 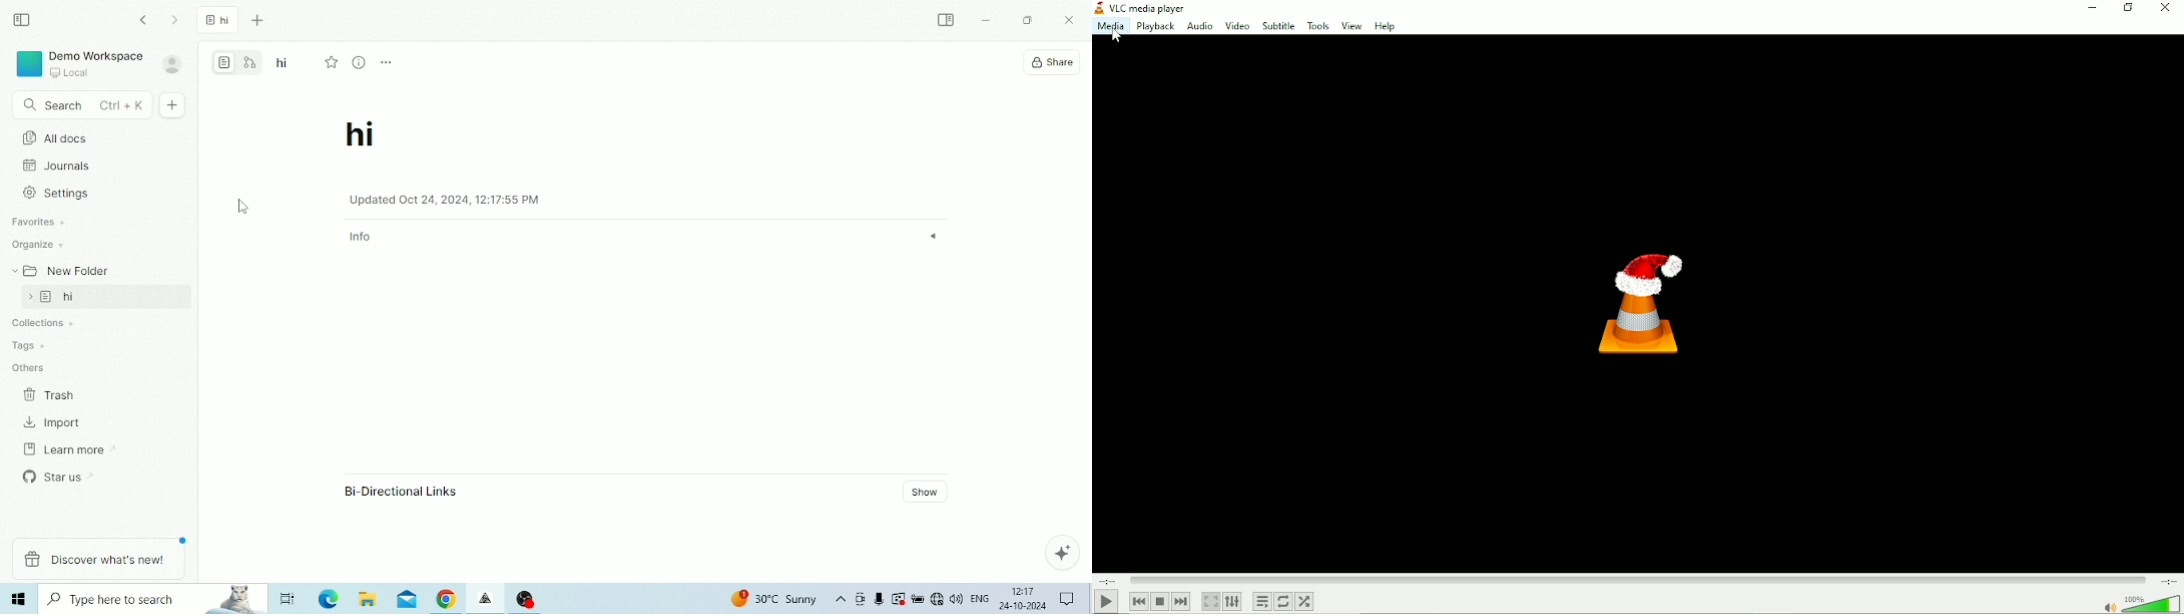 What do you see at coordinates (2127, 10) in the screenshot?
I see `Restore down` at bounding box center [2127, 10].